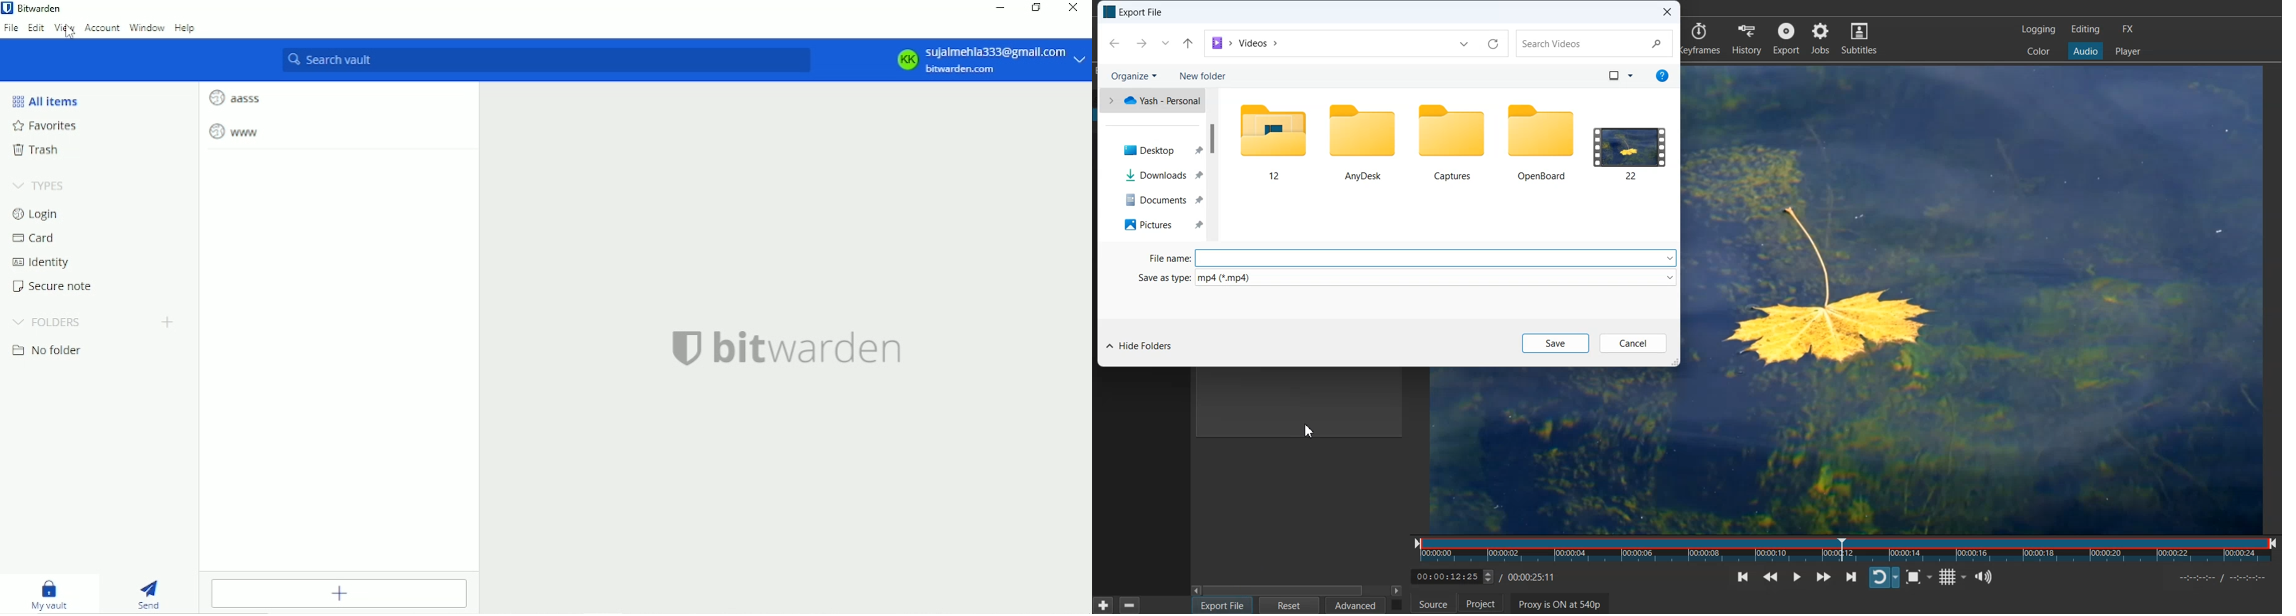  What do you see at coordinates (1161, 149) in the screenshot?
I see `Dekstop` at bounding box center [1161, 149].